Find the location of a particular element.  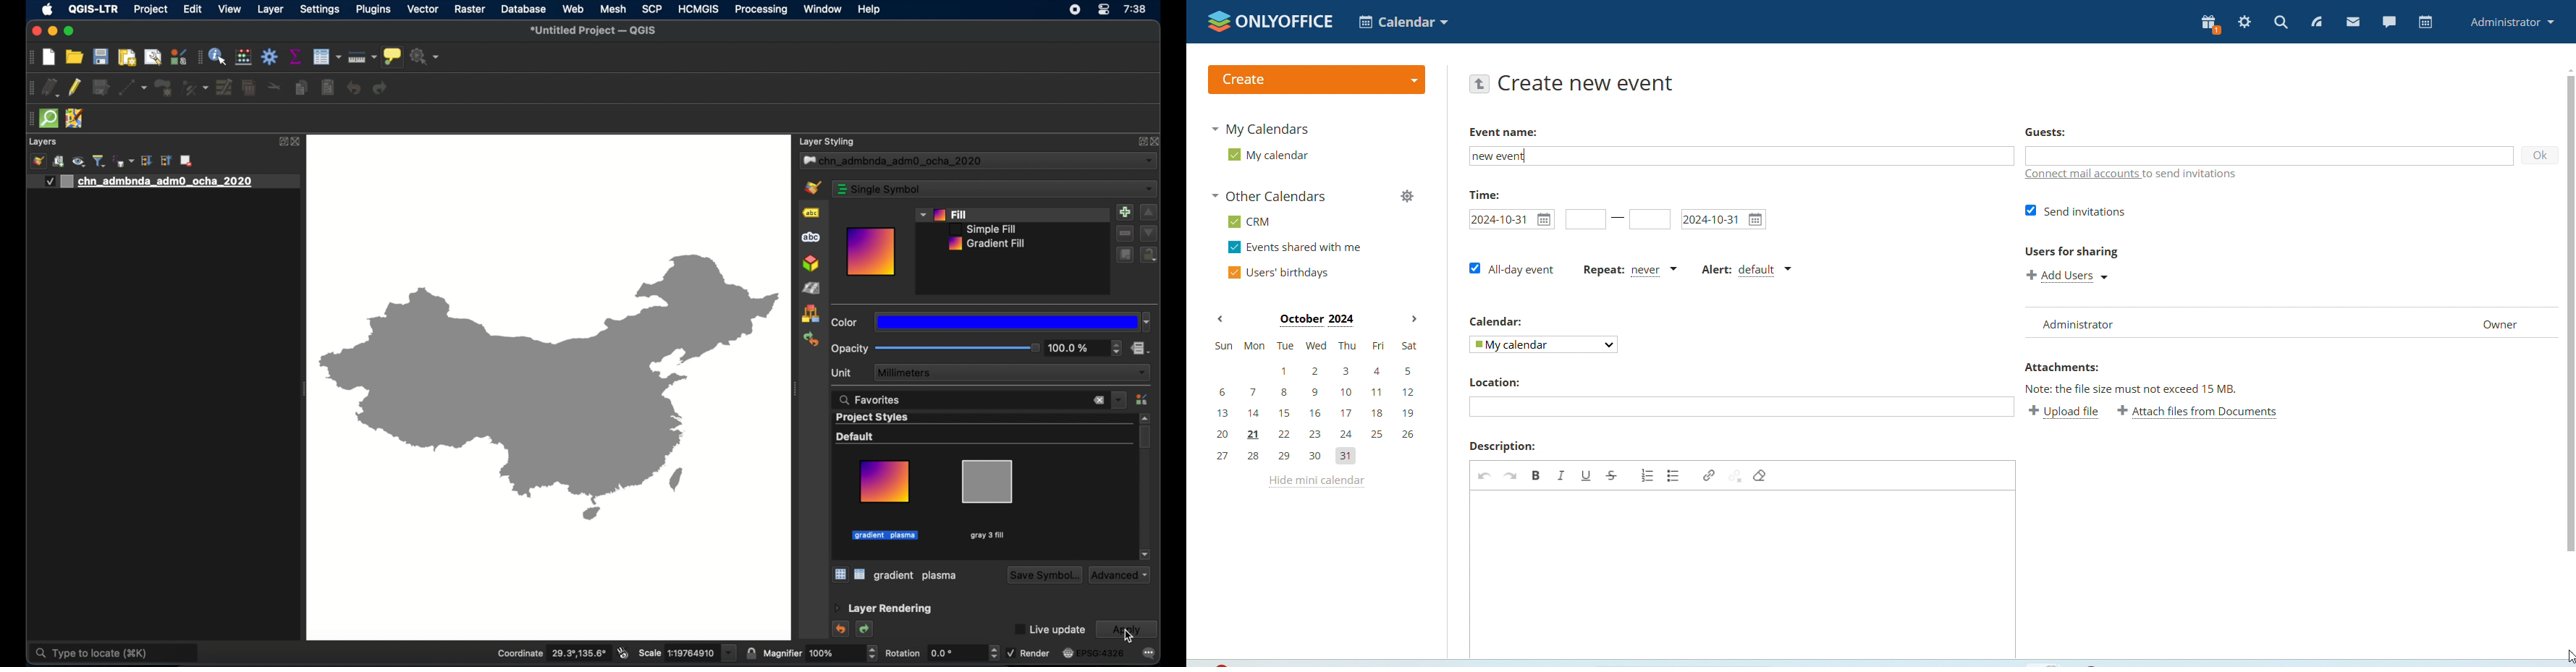

open is located at coordinates (75, 56).